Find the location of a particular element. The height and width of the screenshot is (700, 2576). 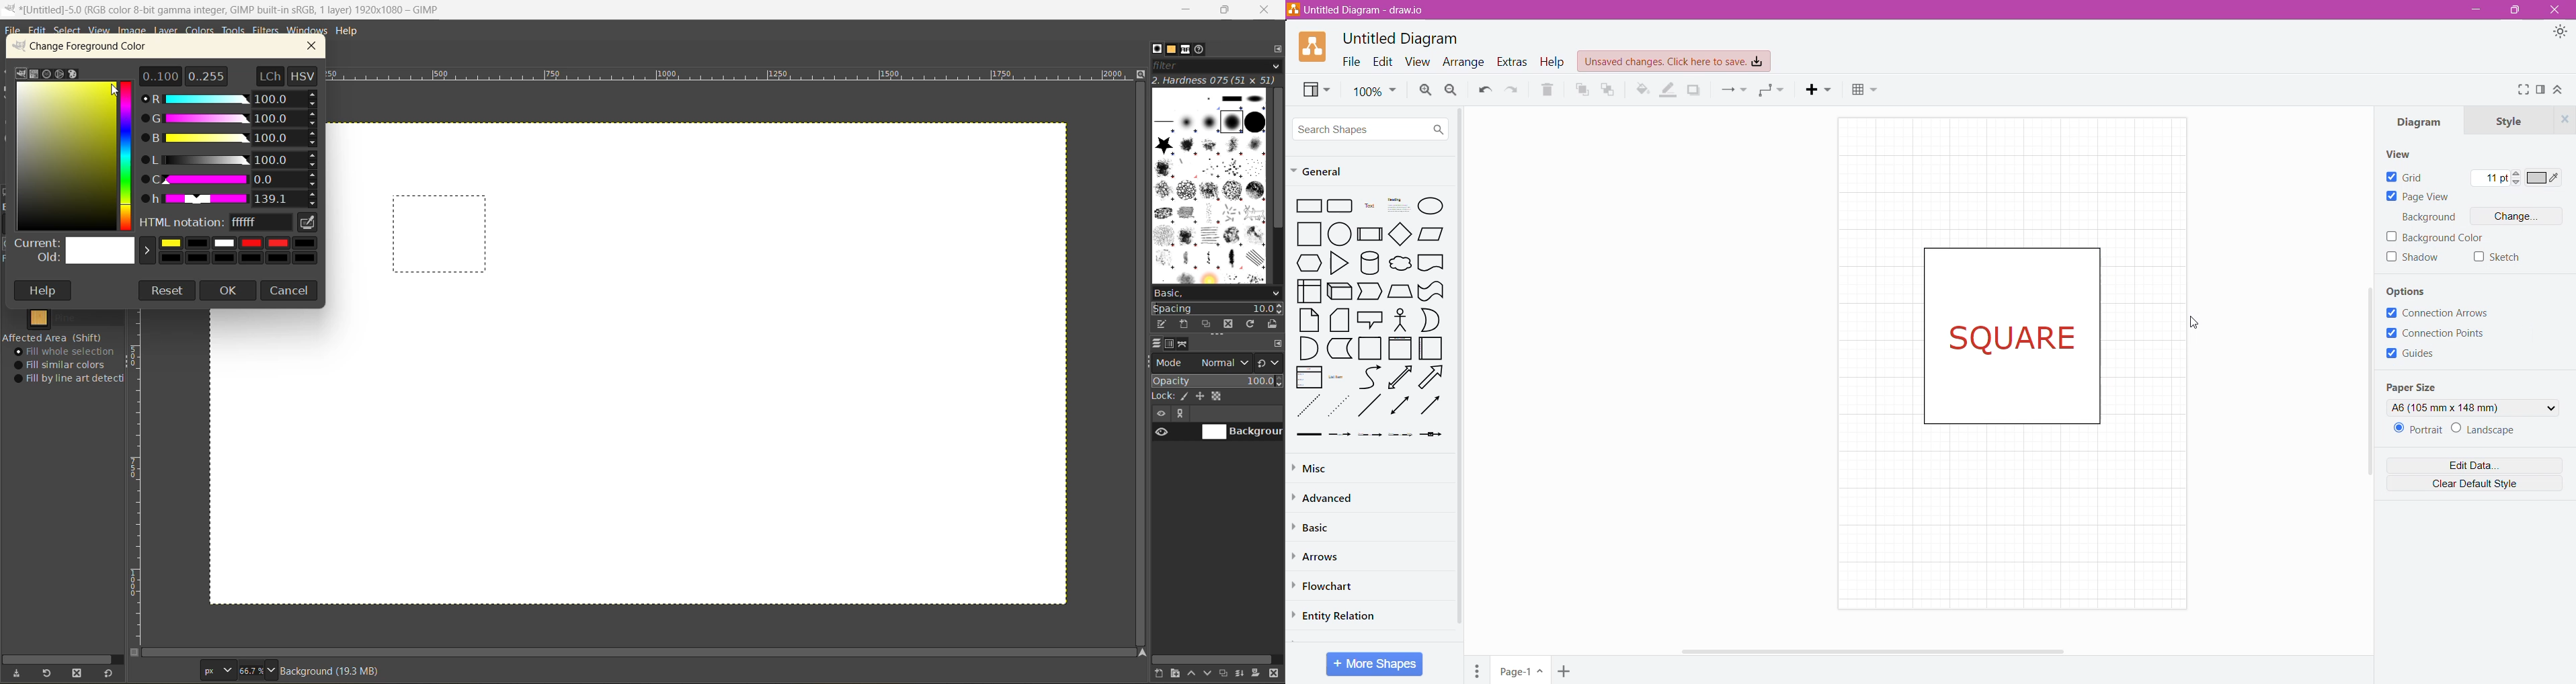

Format is located at coordinates (2541, 89).